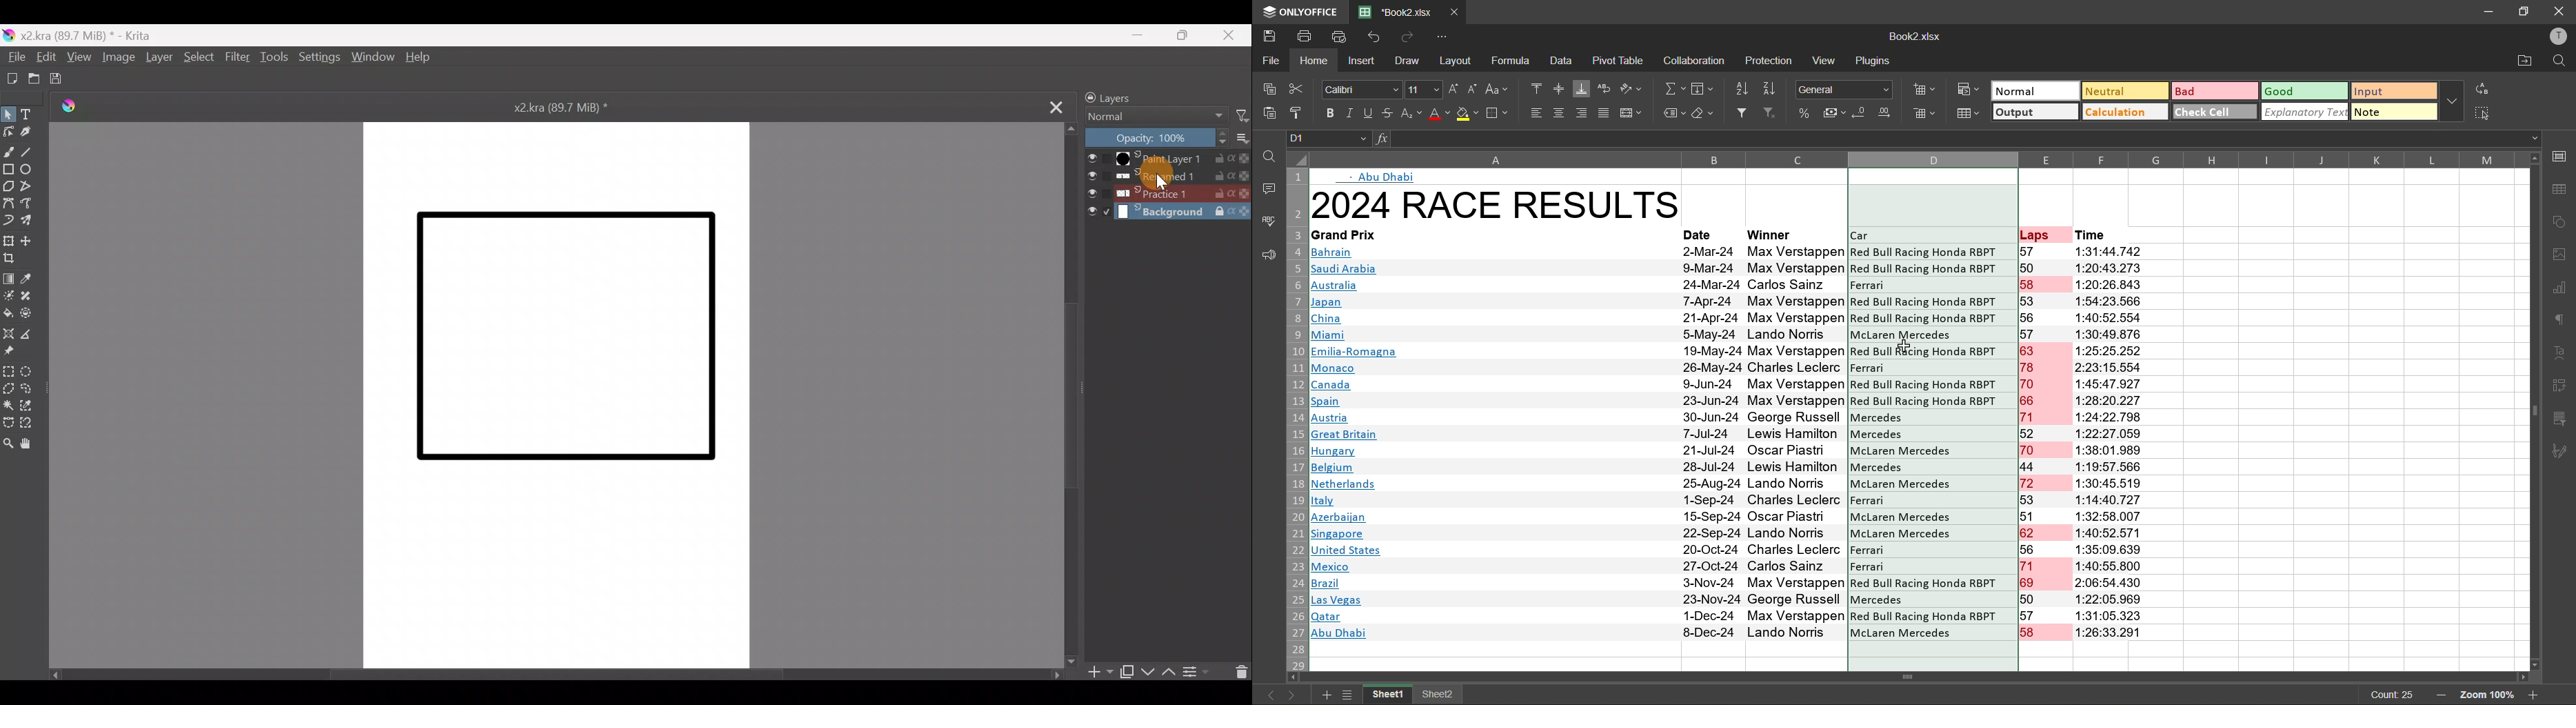 Image resolution: width=2576 pixels, height=728 pixels. Describe the element at coordinates (1727, 268) in the screenshot. I see `|Ssaudi Arabia 9-Mar-24 Max Verstappen Red Bull Racing Honda RBPT 50 1:20:43.273` at that location.